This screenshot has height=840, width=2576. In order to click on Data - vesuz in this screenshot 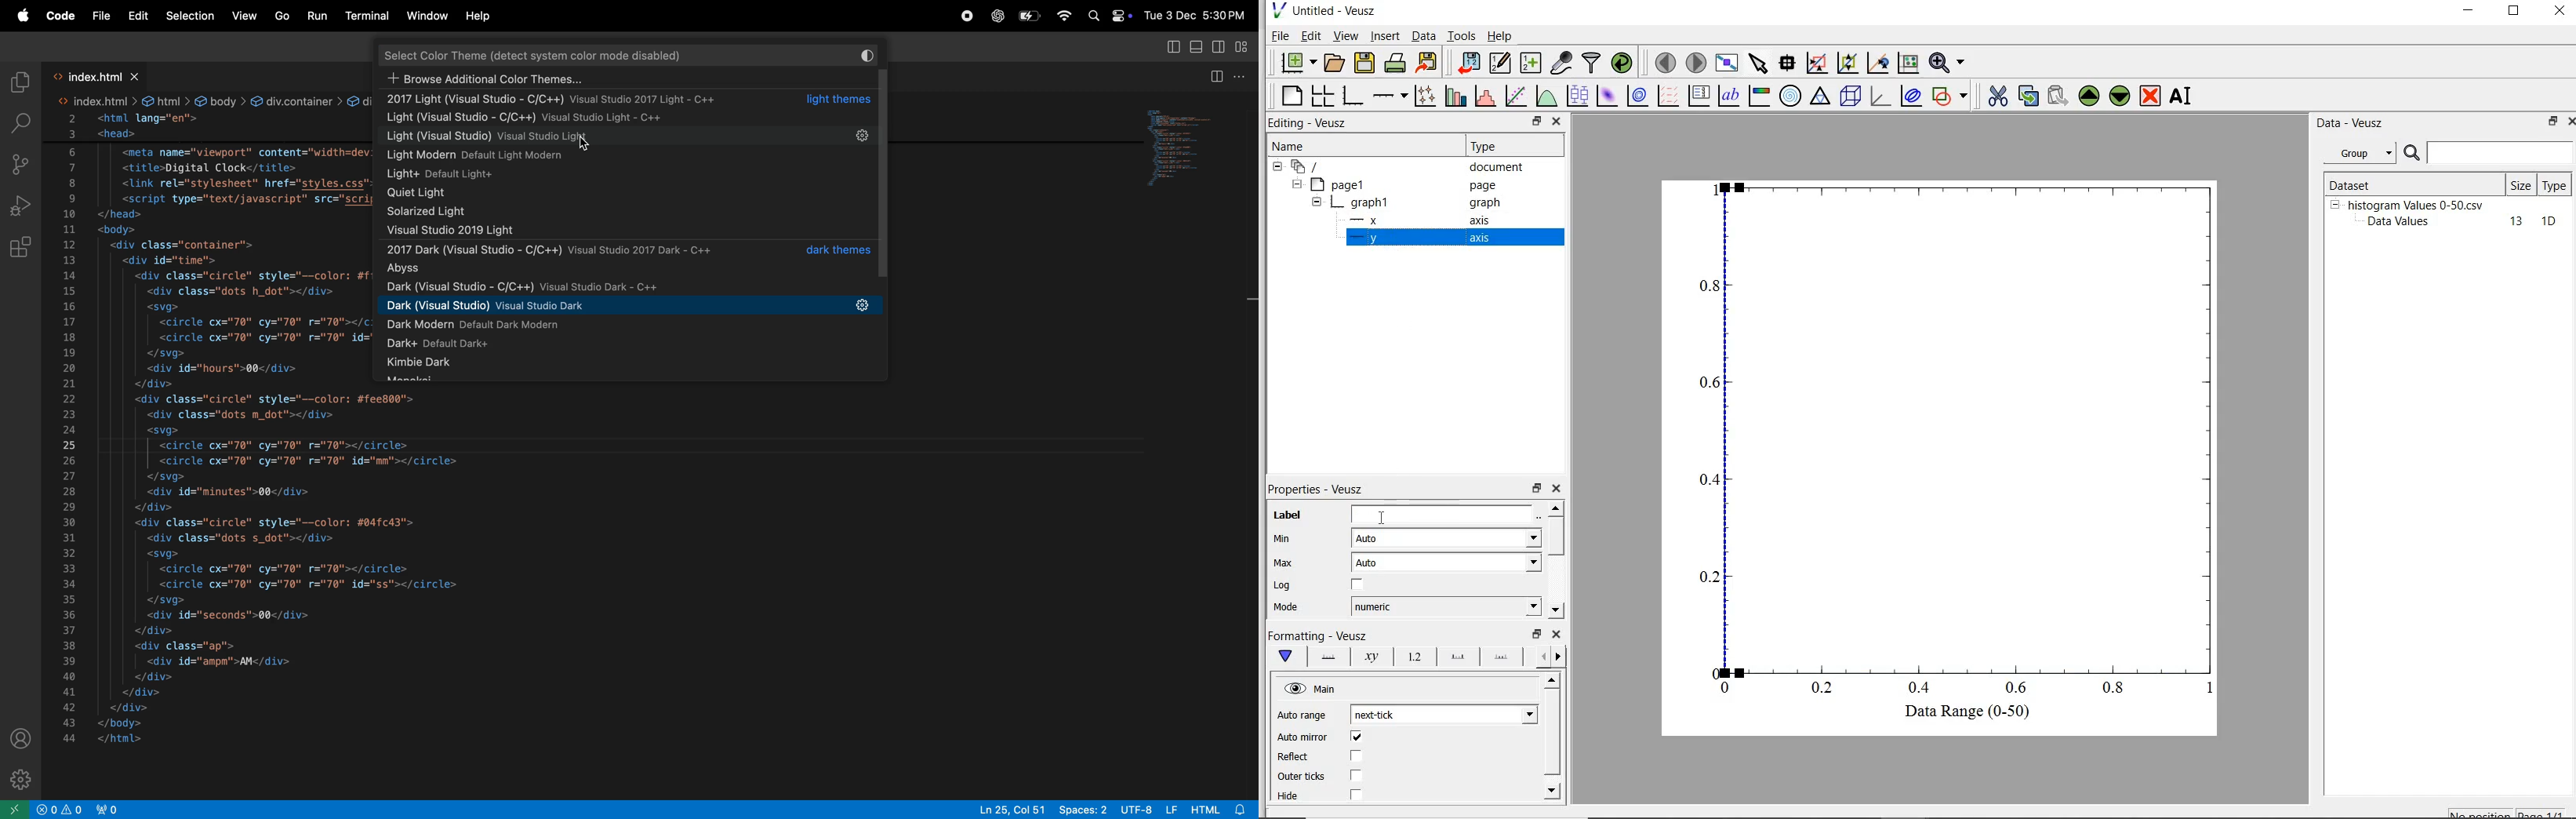, I will do `click(2353, 124)`.